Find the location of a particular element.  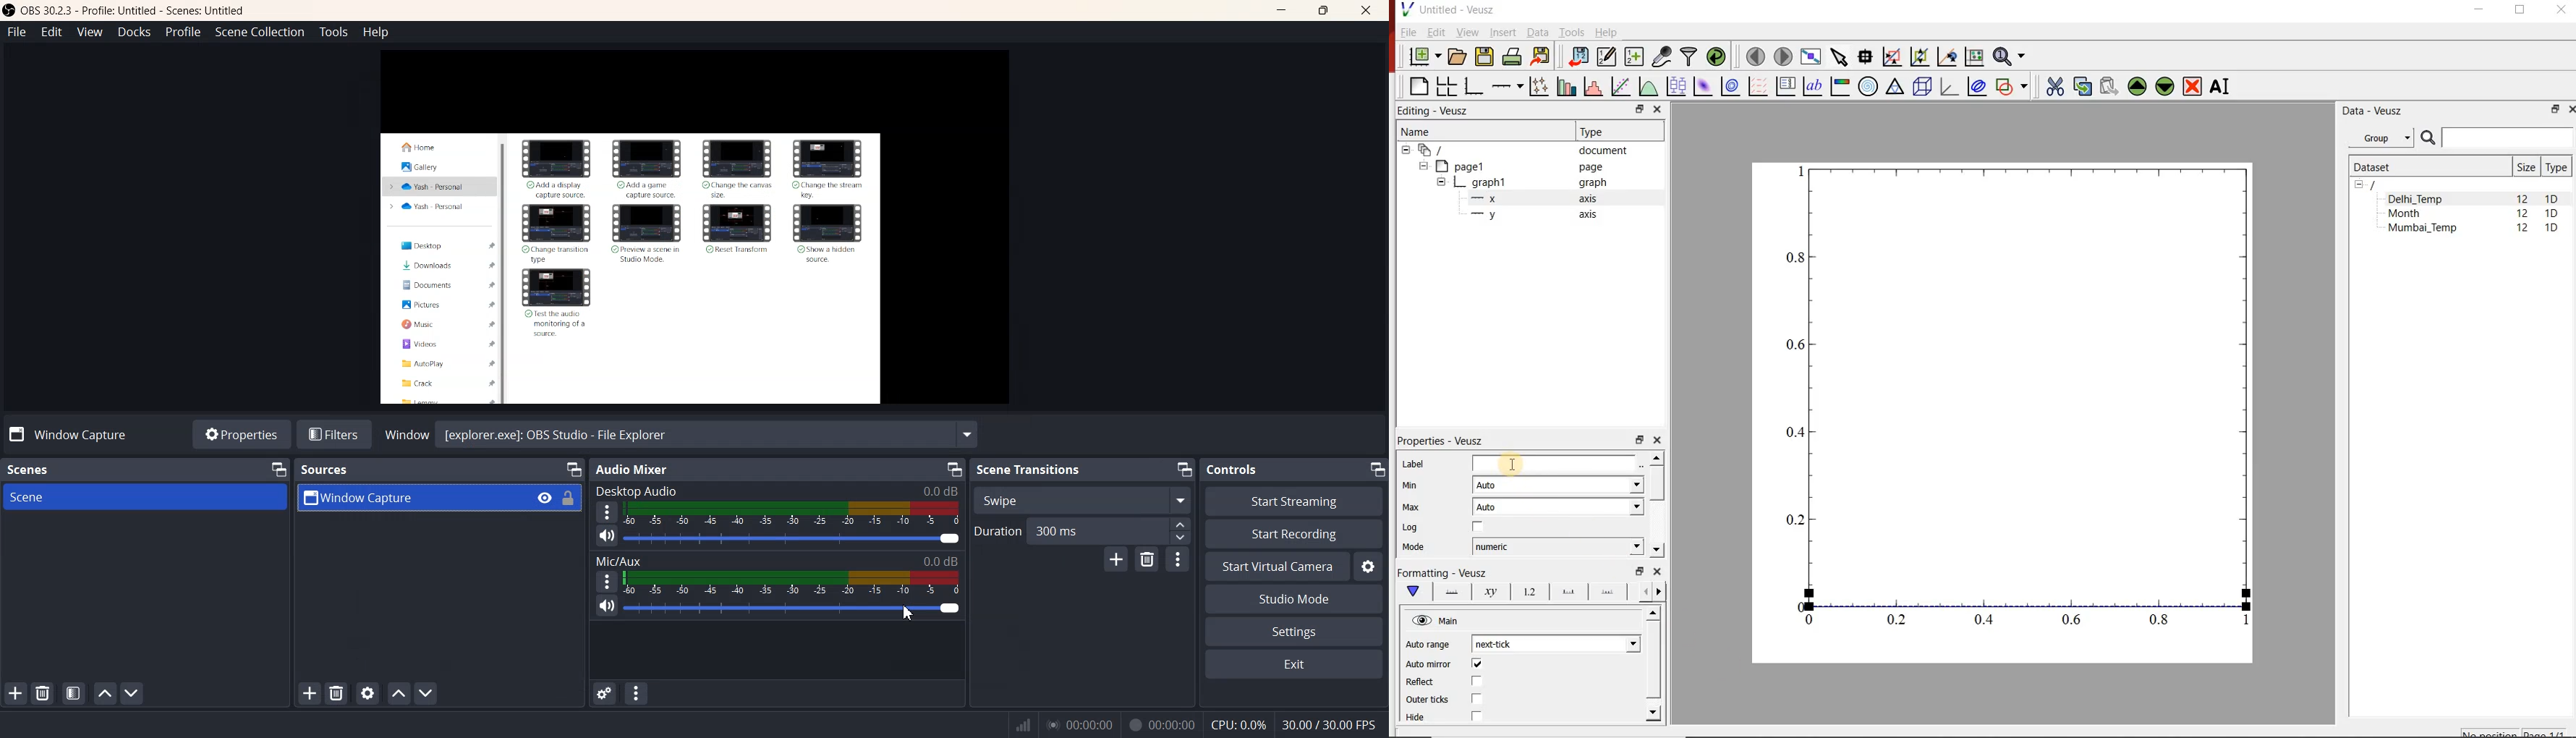

Window is located at coordinates (403, 434).